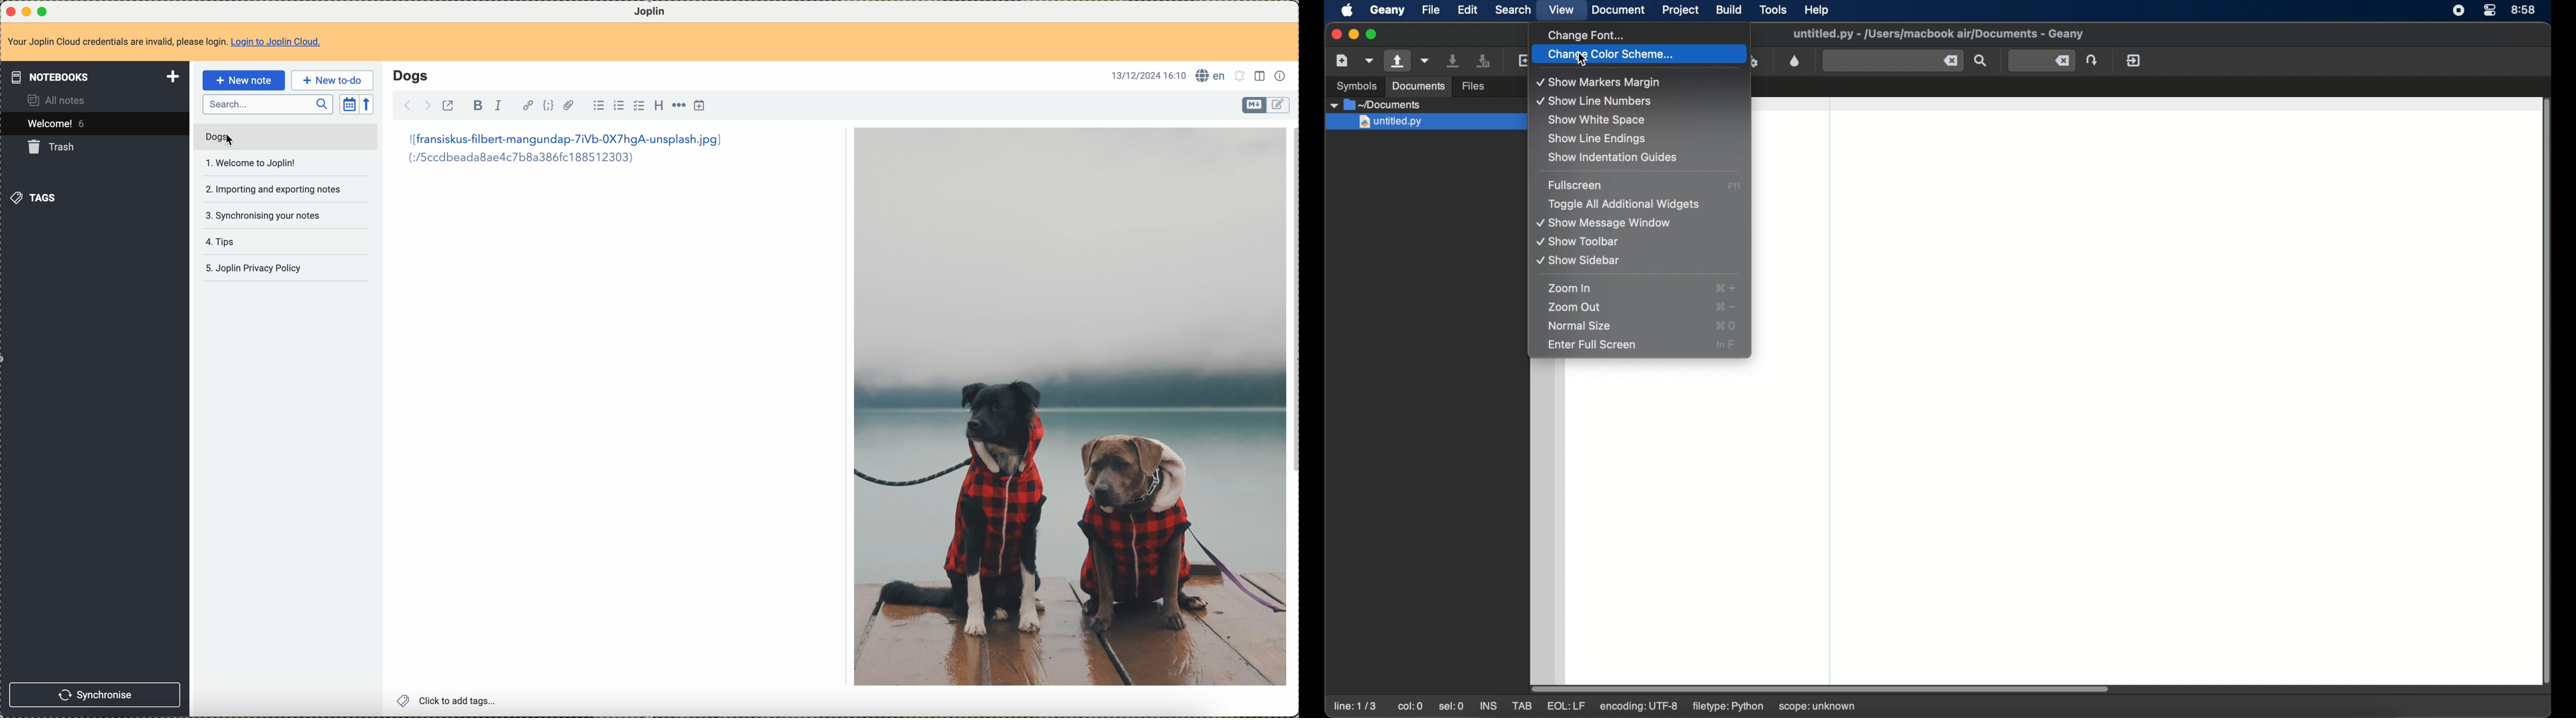 The image size is (2576, 728). Describe the element at coordinates (232, 140) in the screenshot. I see `Cursor` at that location.